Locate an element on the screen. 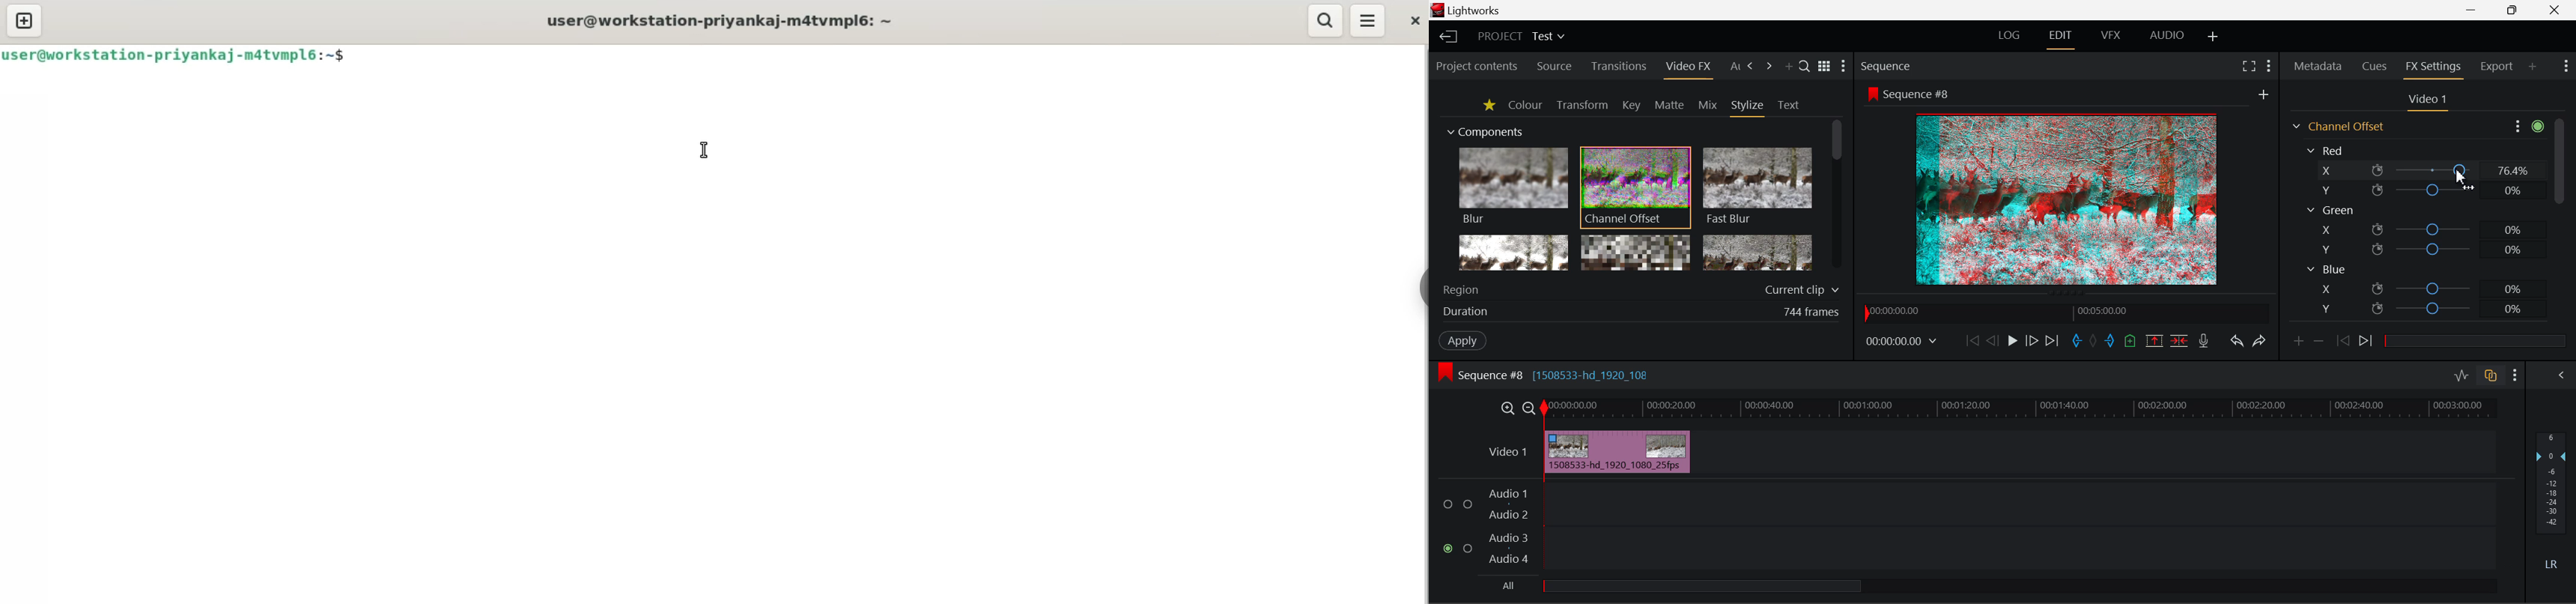  Add keyframe is located at coordinates (2298, 344).